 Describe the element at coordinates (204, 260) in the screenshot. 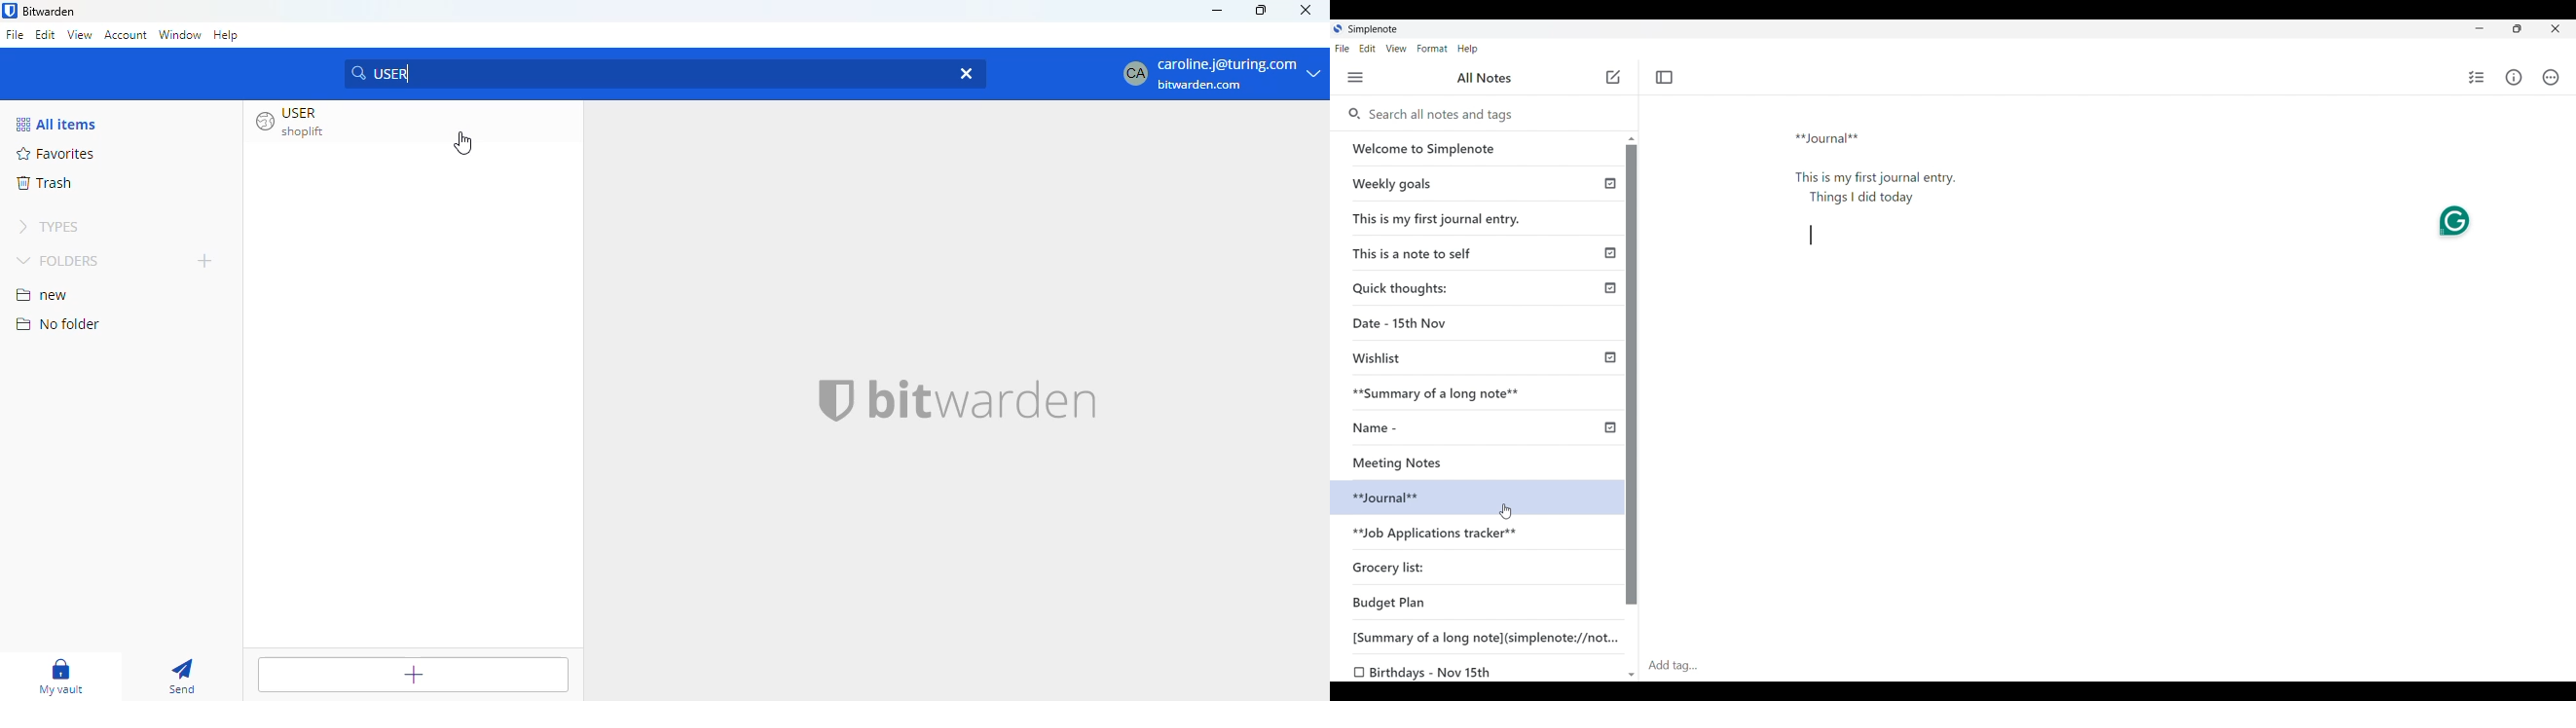

I see `add folder` at that location.